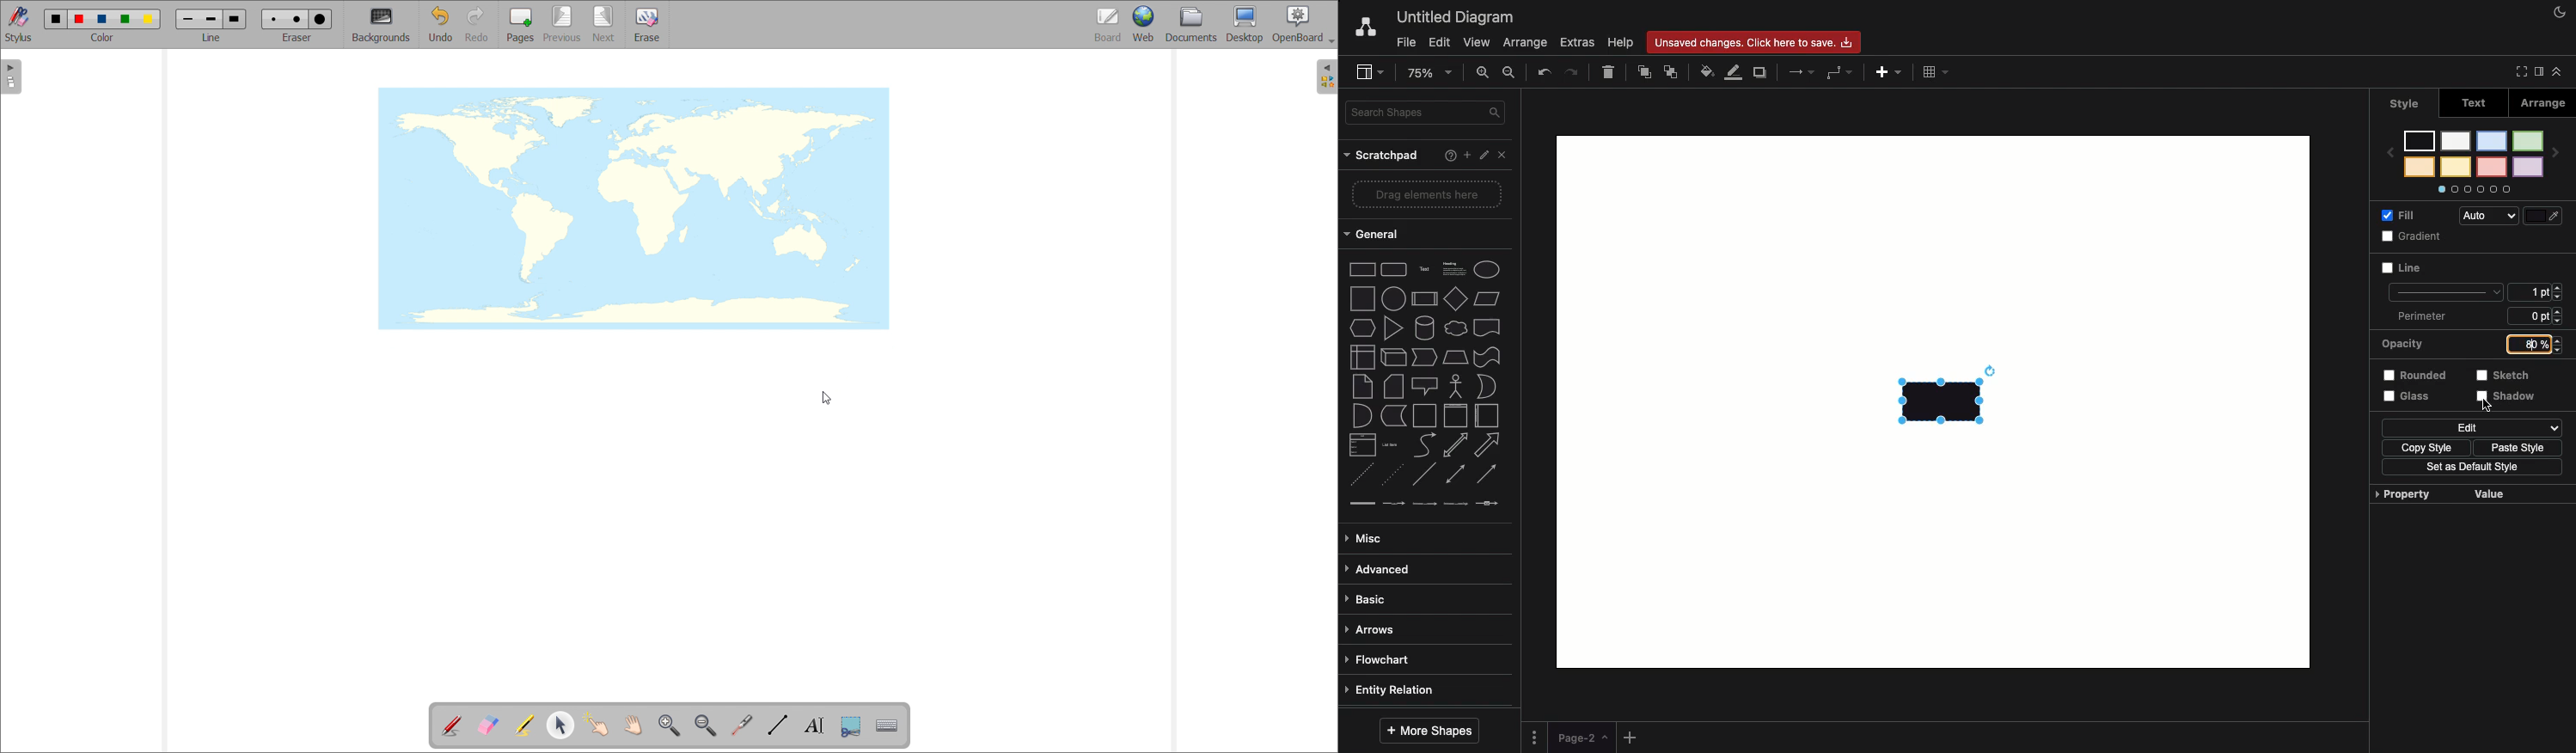 The width and height of the screenshot is (2576, 756). I want to click on triangle, so click(1392, 327).